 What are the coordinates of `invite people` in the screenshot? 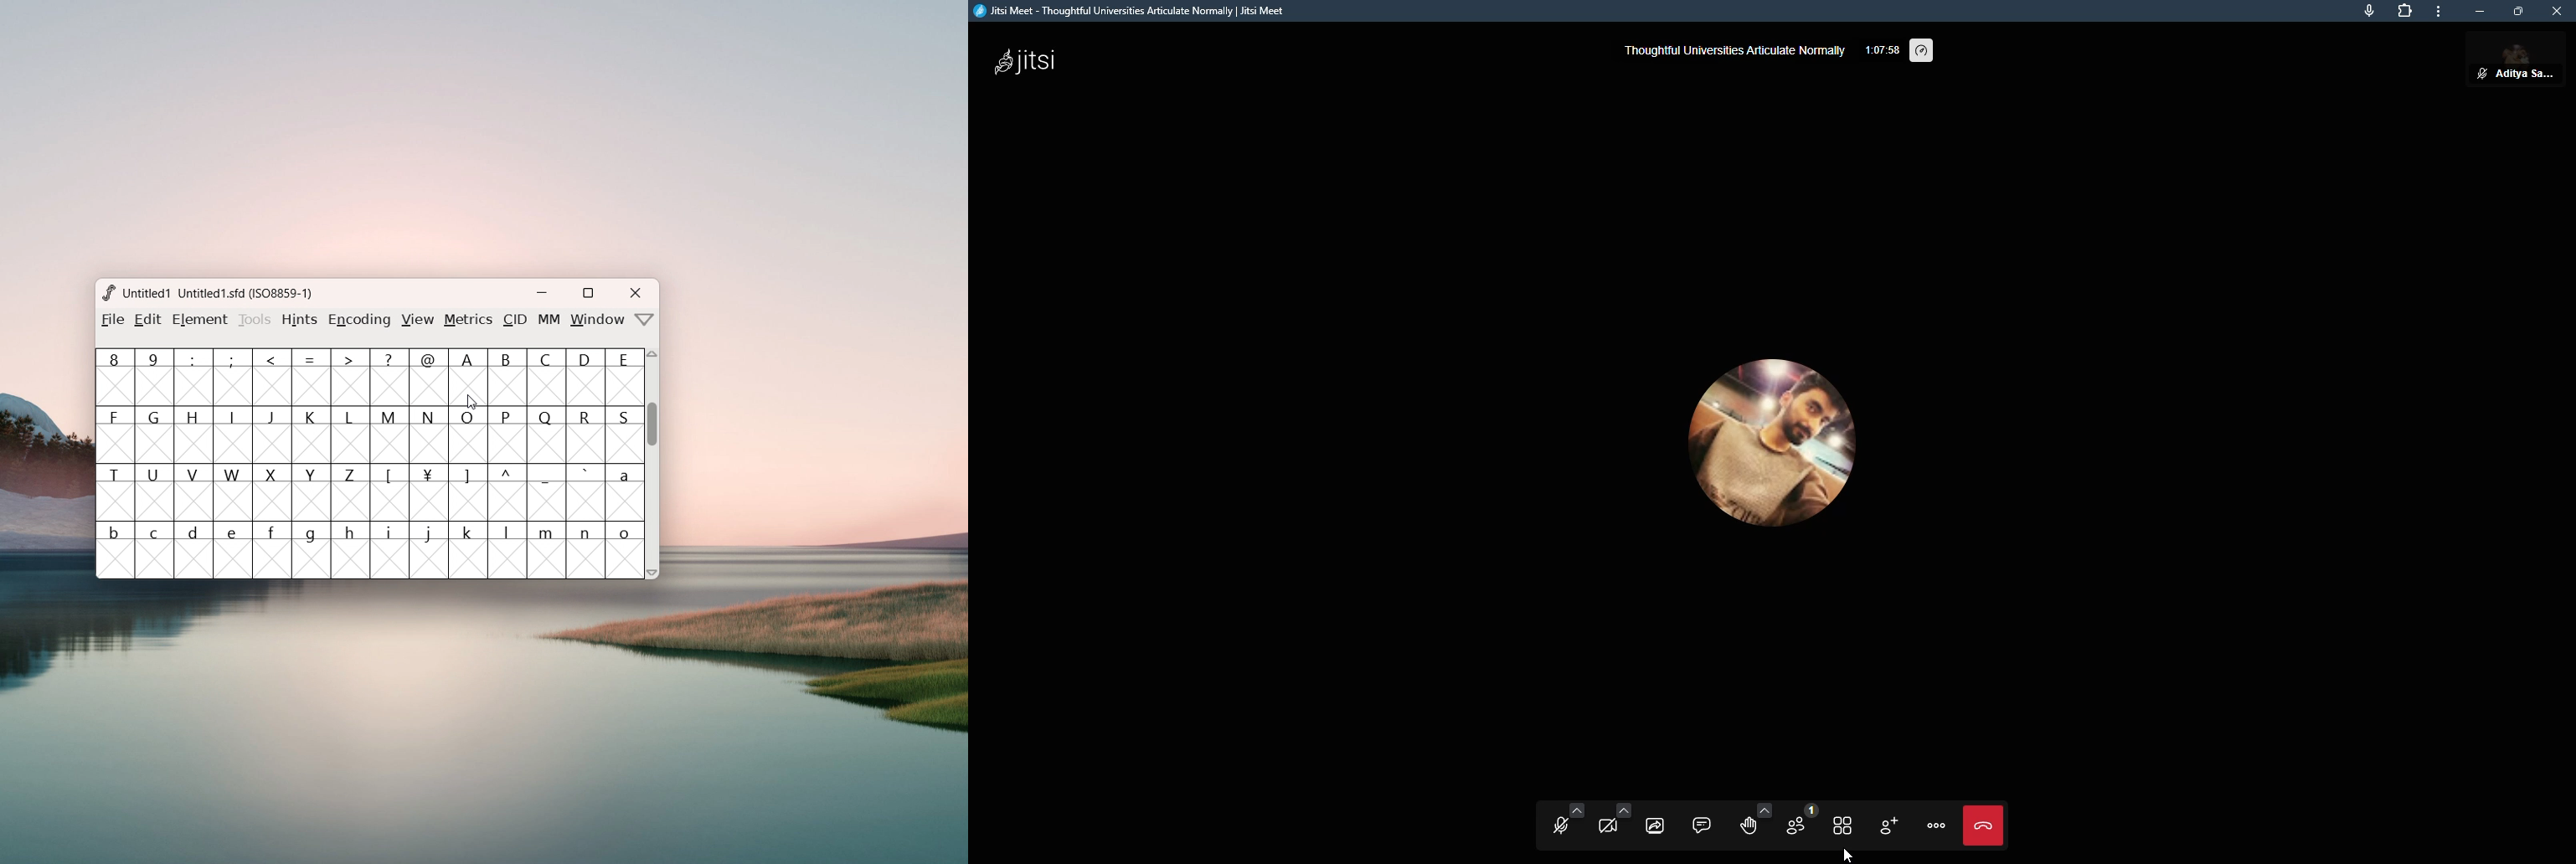 It's located at (1893, 824).